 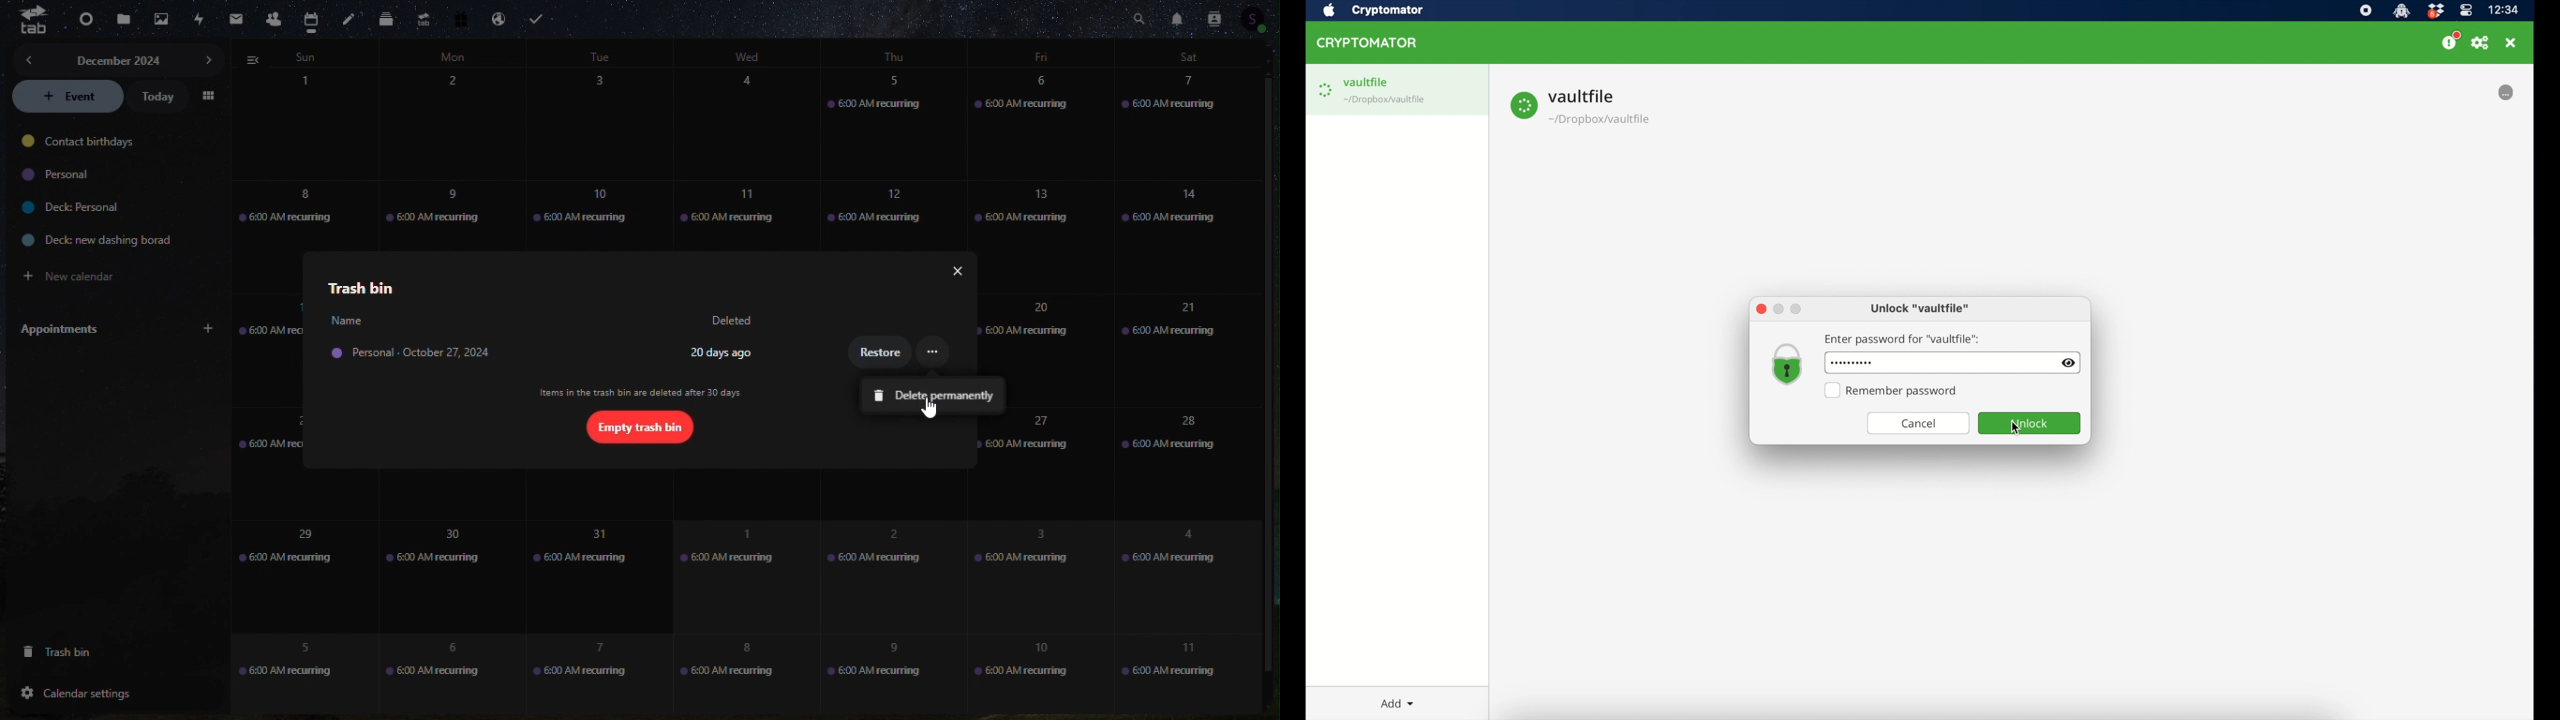 What do you see at coordinates (1025, 211) in the screenshot?
I see `13` at bounding box center [1025, 211].